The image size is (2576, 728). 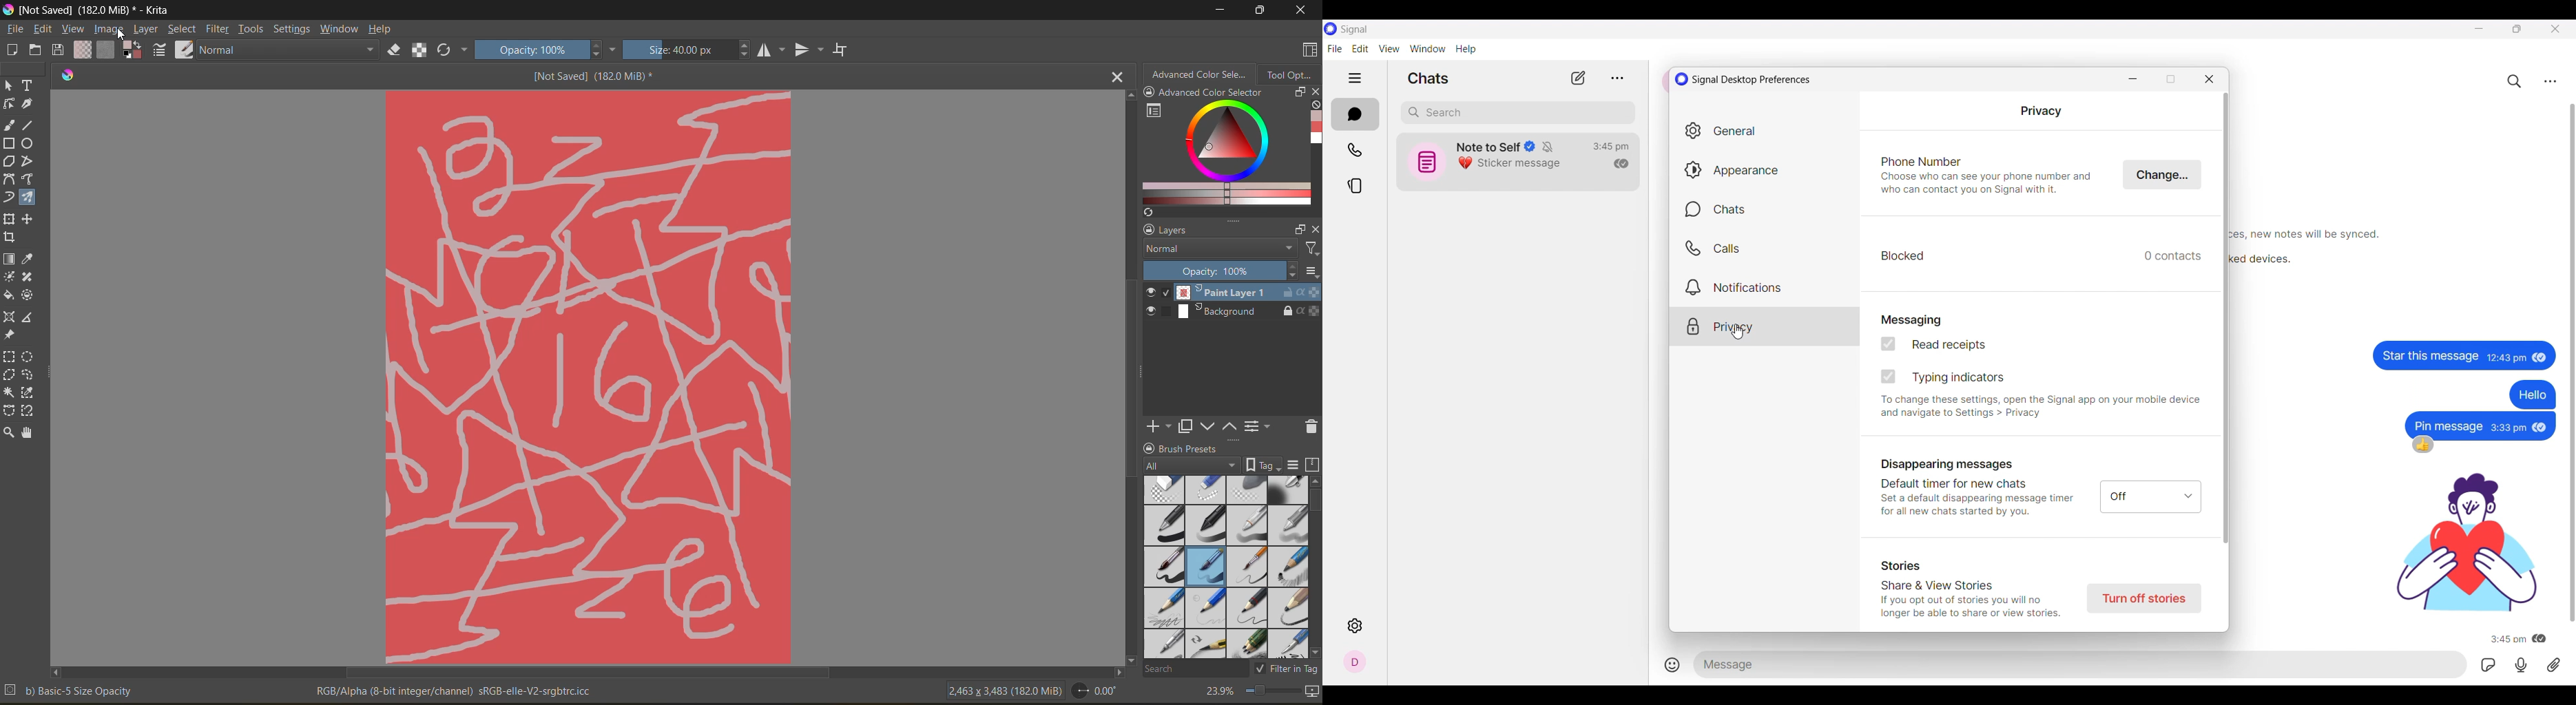 What do you see at coordinates (1227, 567) in the screenshot?
I see `brush presets` at bounding box center [1227, 567].